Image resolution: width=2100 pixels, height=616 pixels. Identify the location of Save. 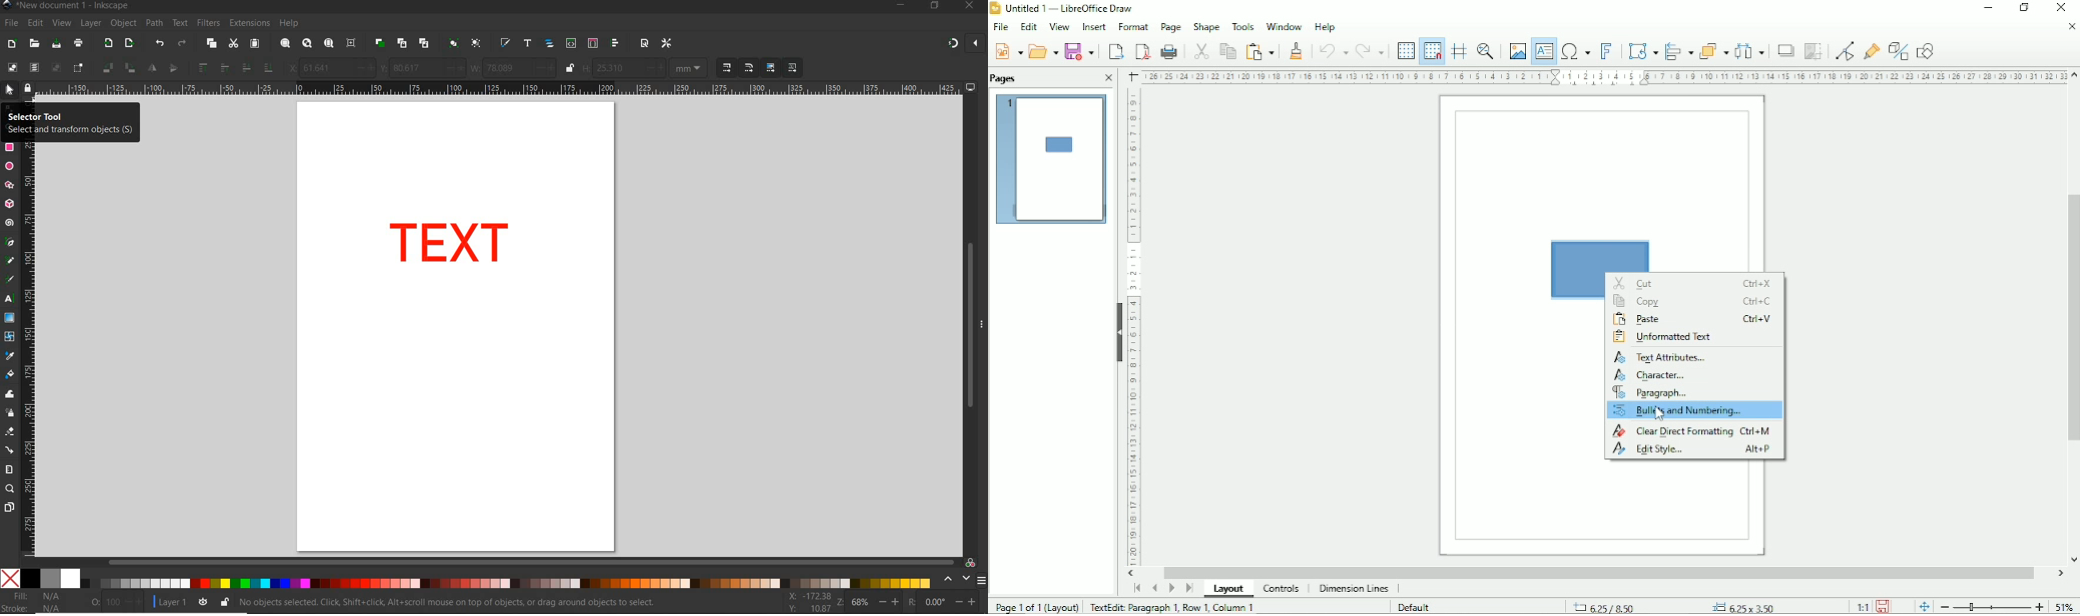
(1008, 51).